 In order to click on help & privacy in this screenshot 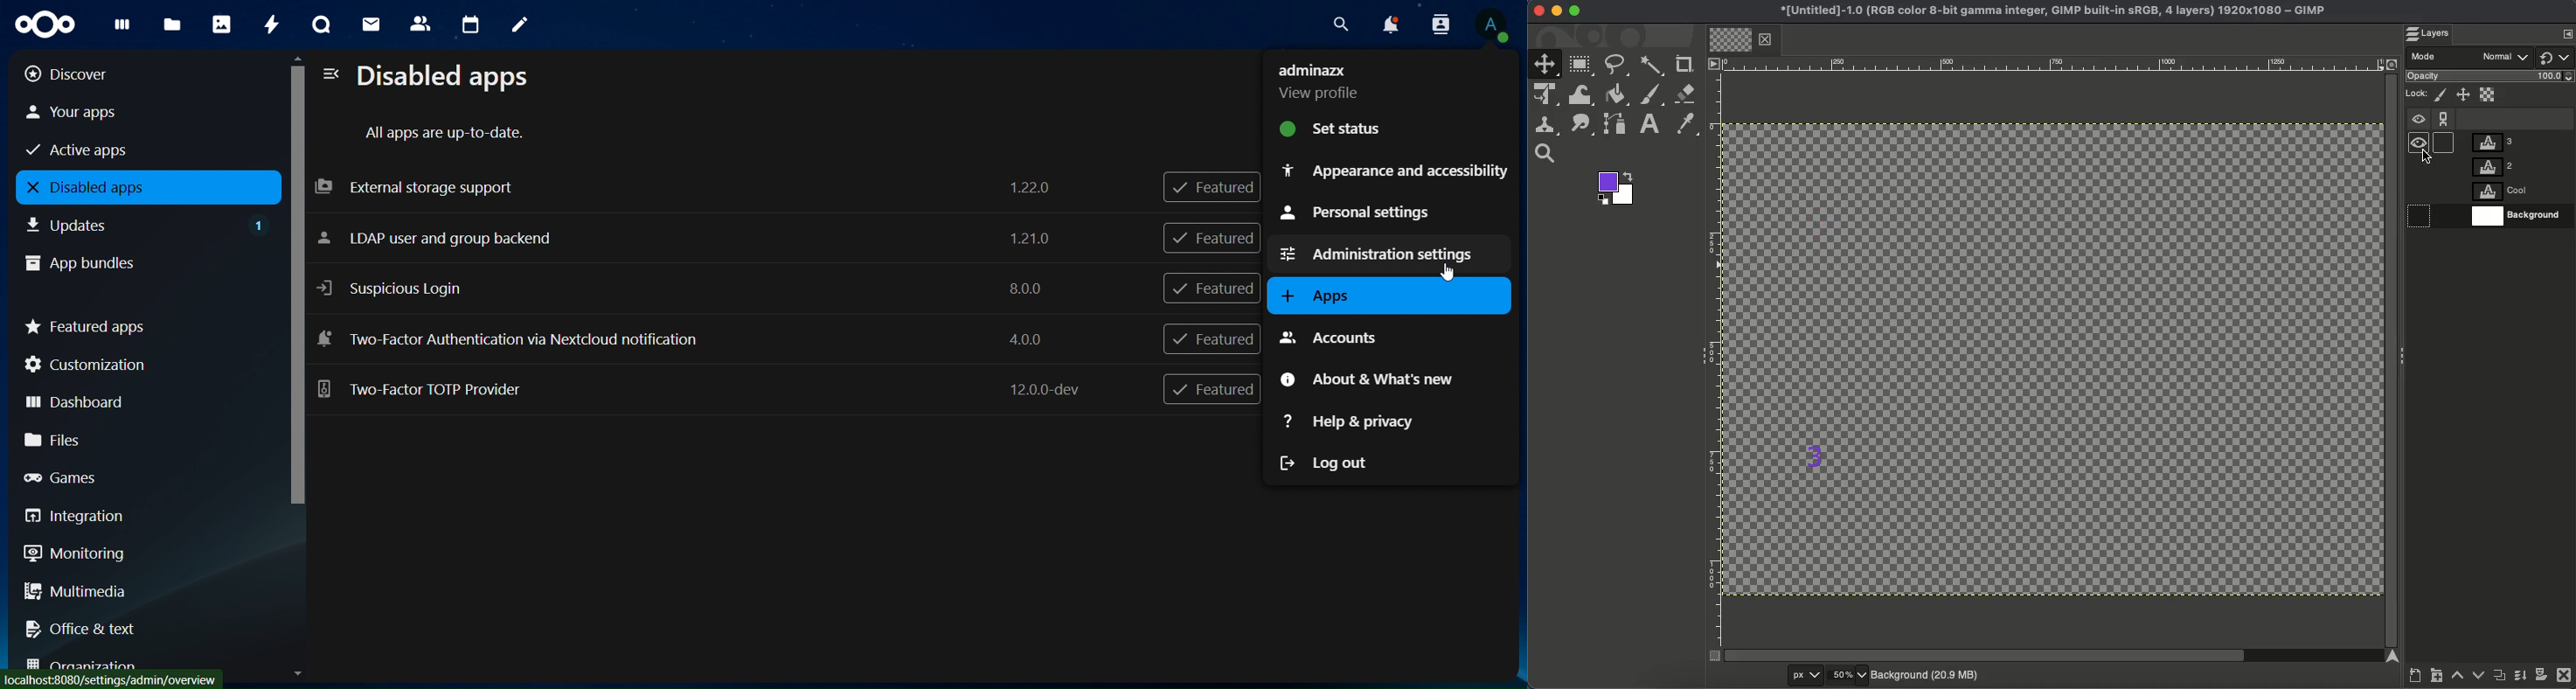, I will do `click(1349, 424)`.